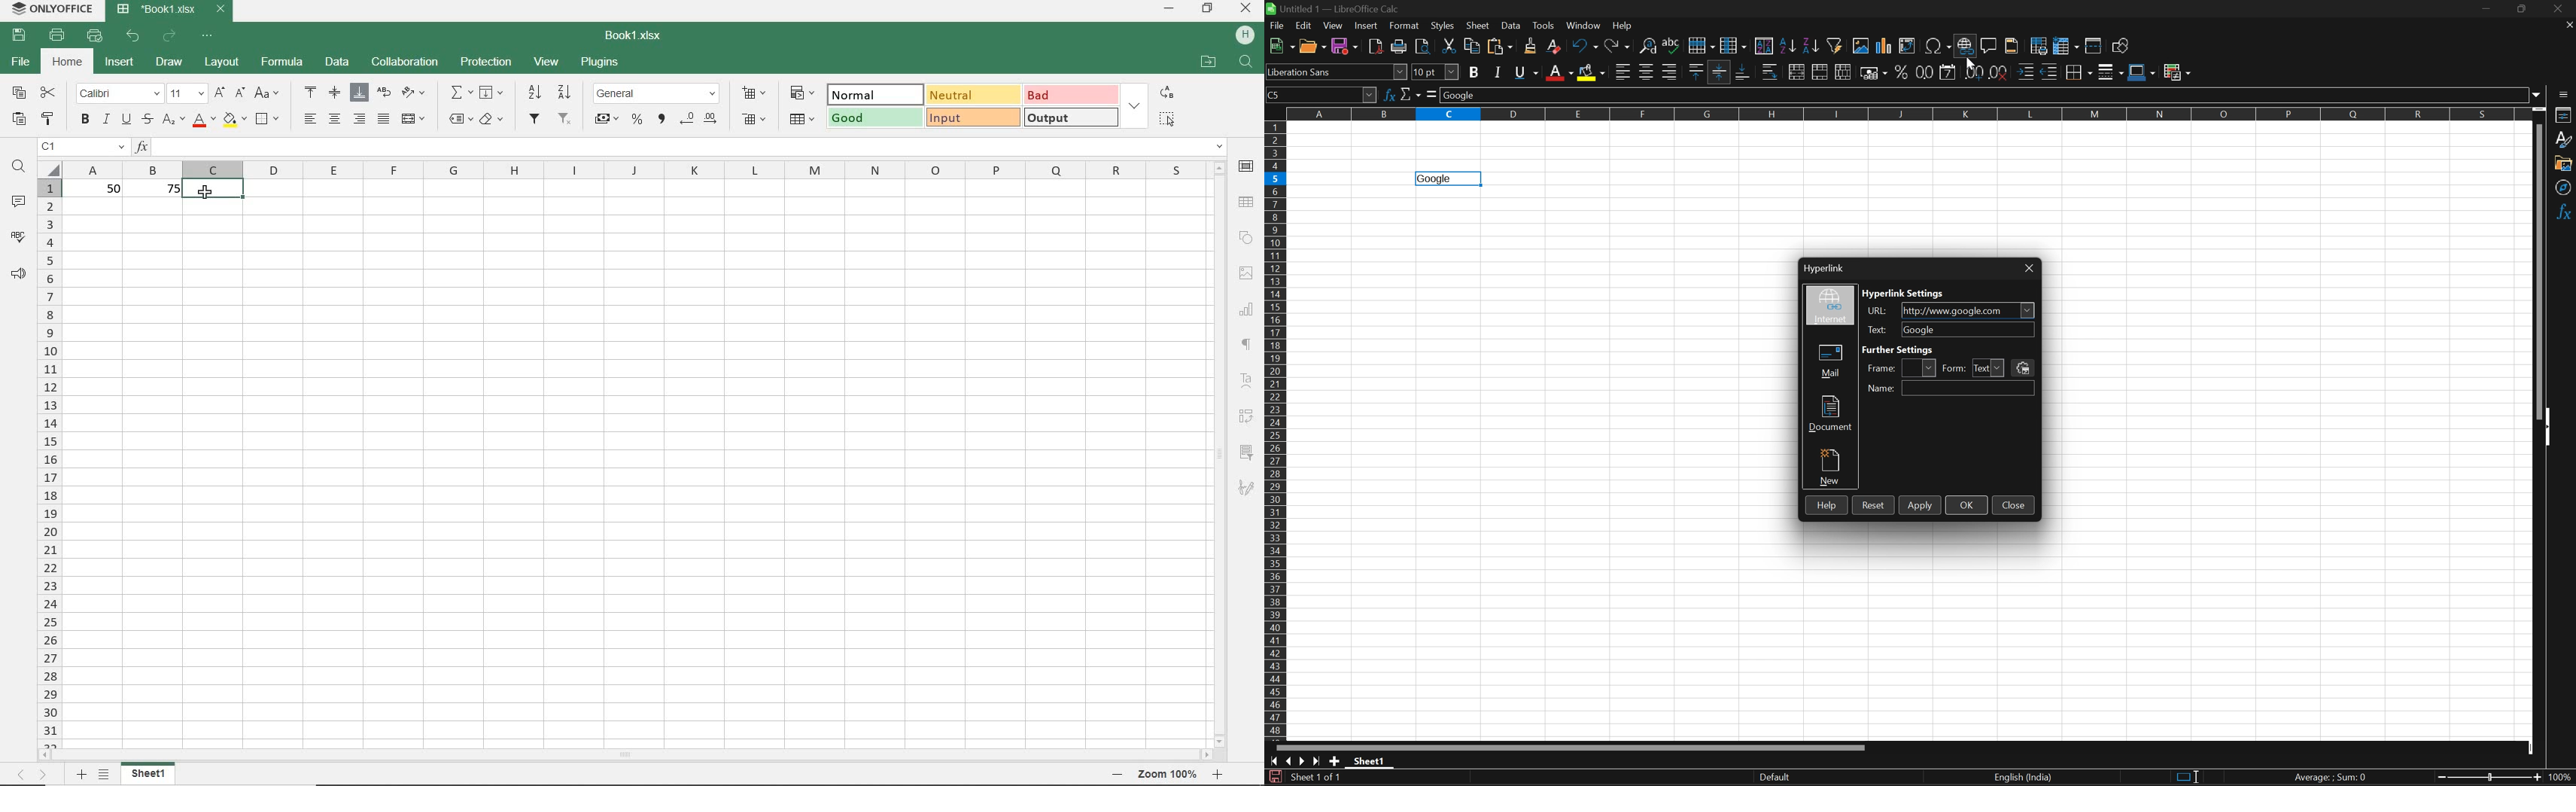  Describe the element at coordinates (336, 120) in the screenshot. I see `align center` at that location.